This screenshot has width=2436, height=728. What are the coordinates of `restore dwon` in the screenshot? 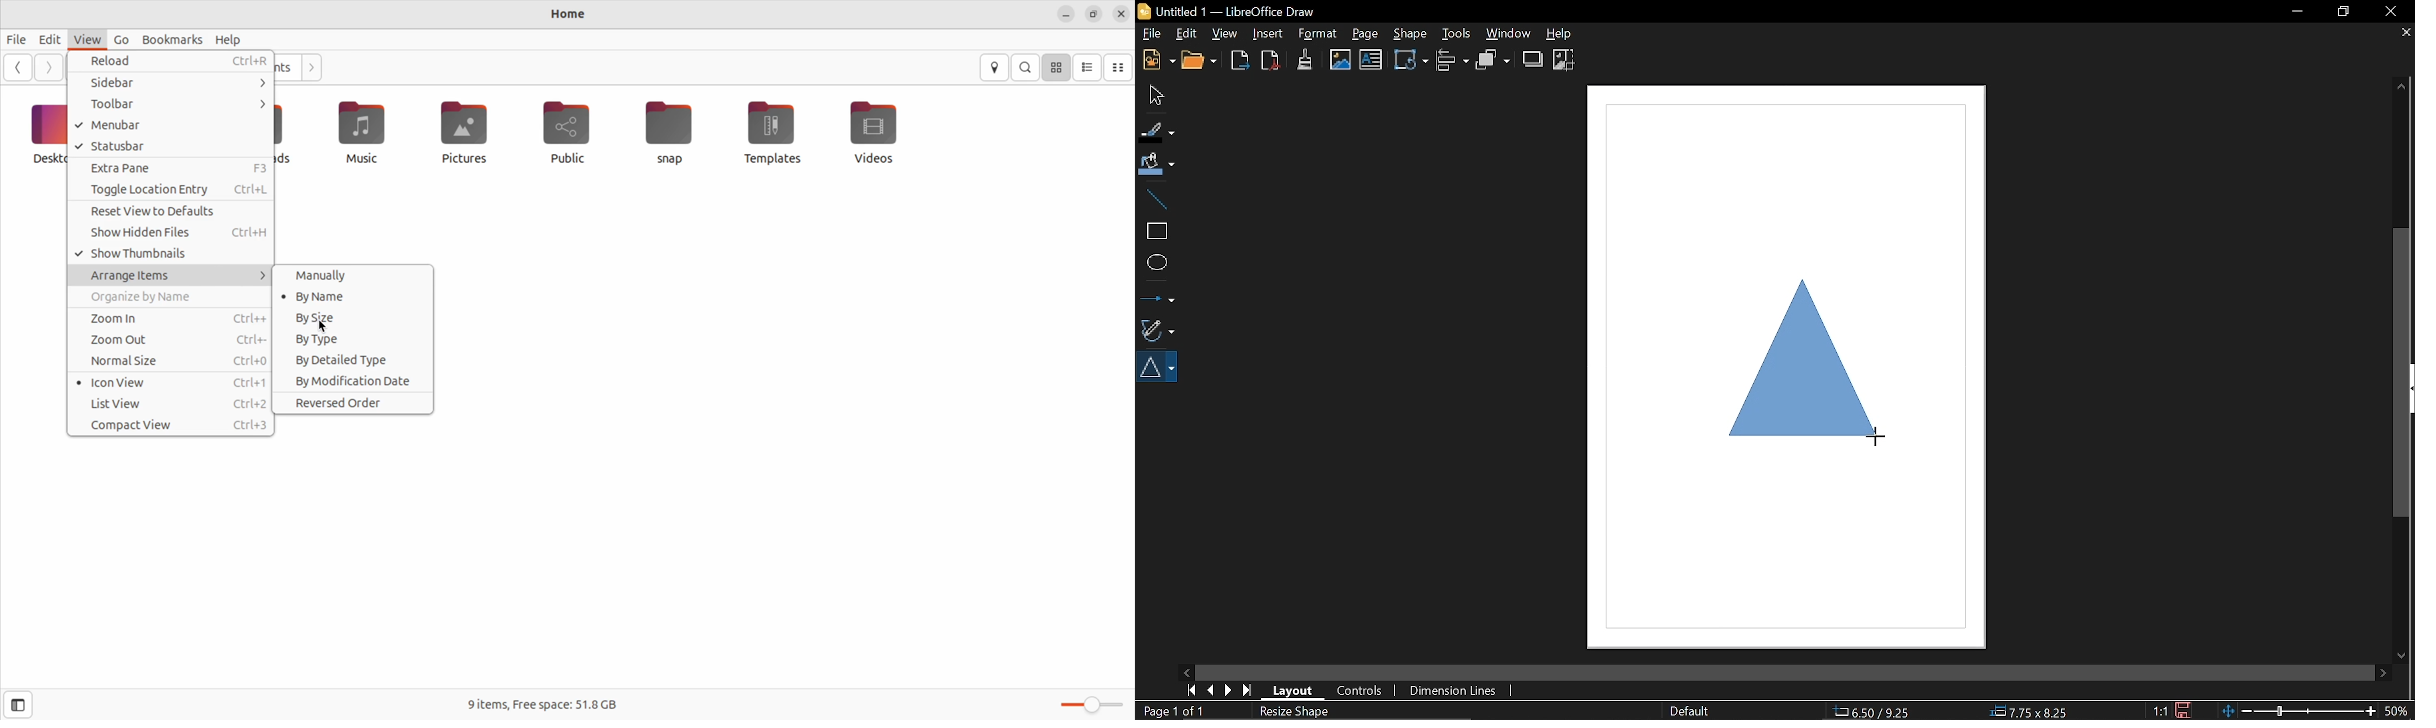 It's located at (2344, 13).